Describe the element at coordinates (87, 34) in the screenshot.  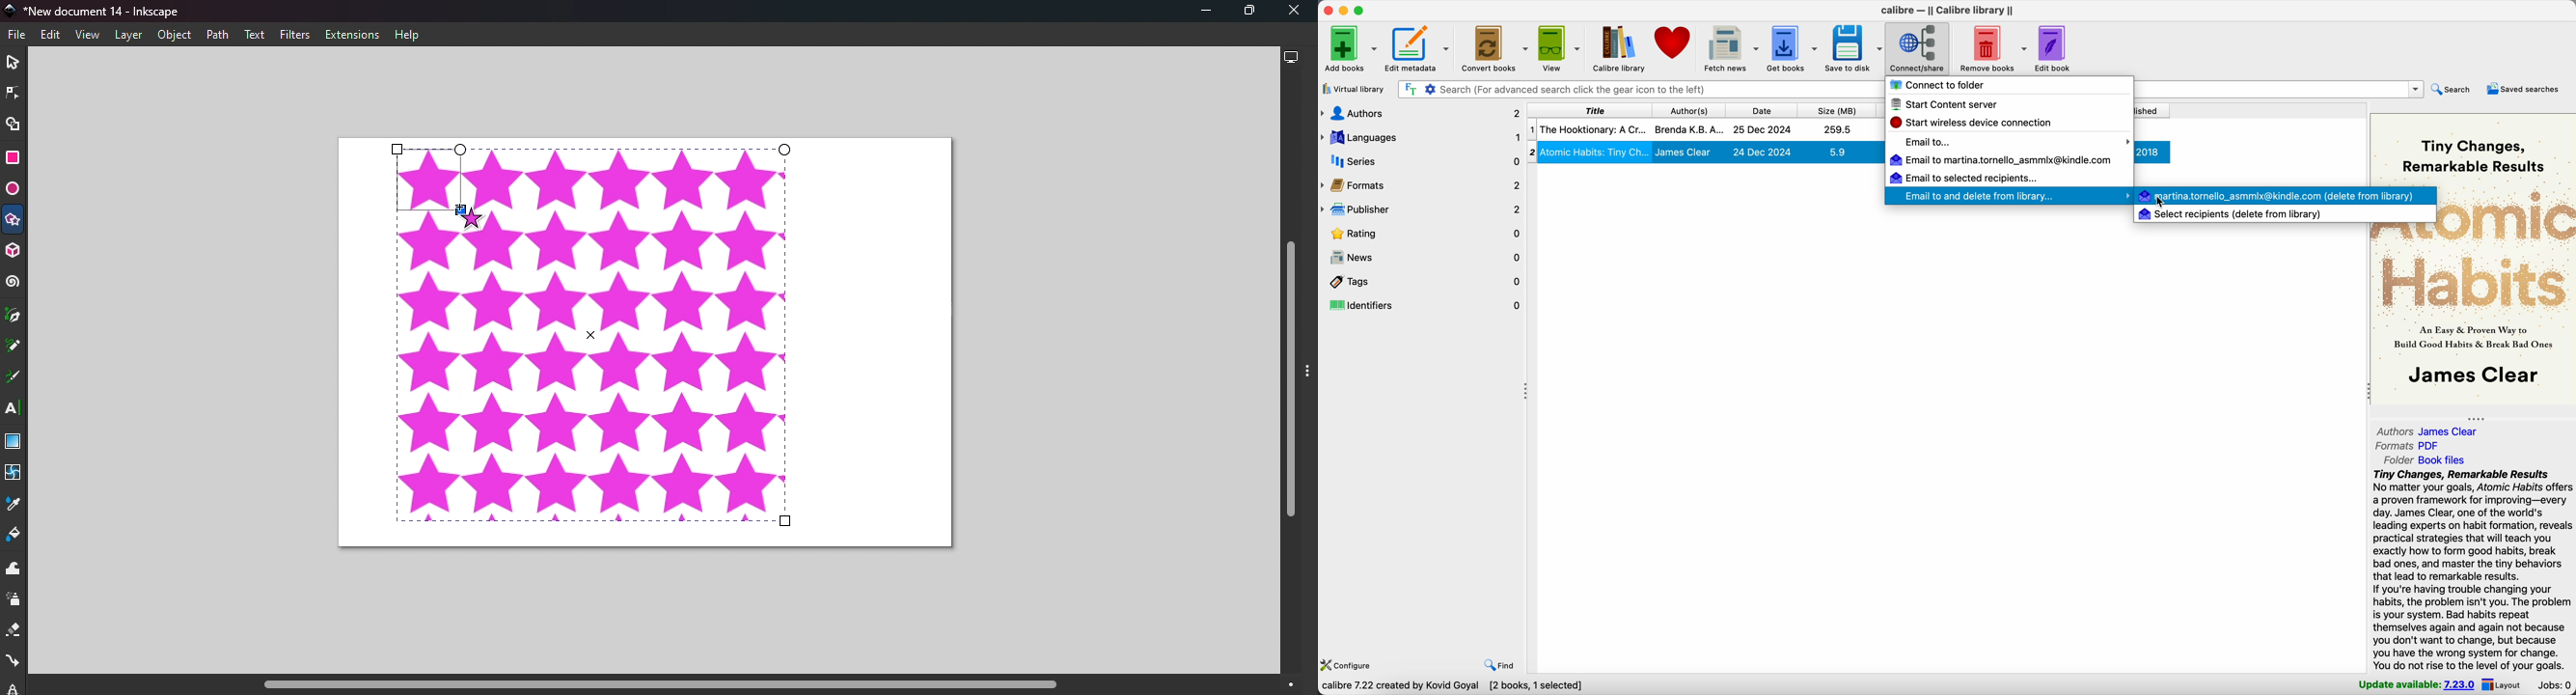
I see `View` at that location.